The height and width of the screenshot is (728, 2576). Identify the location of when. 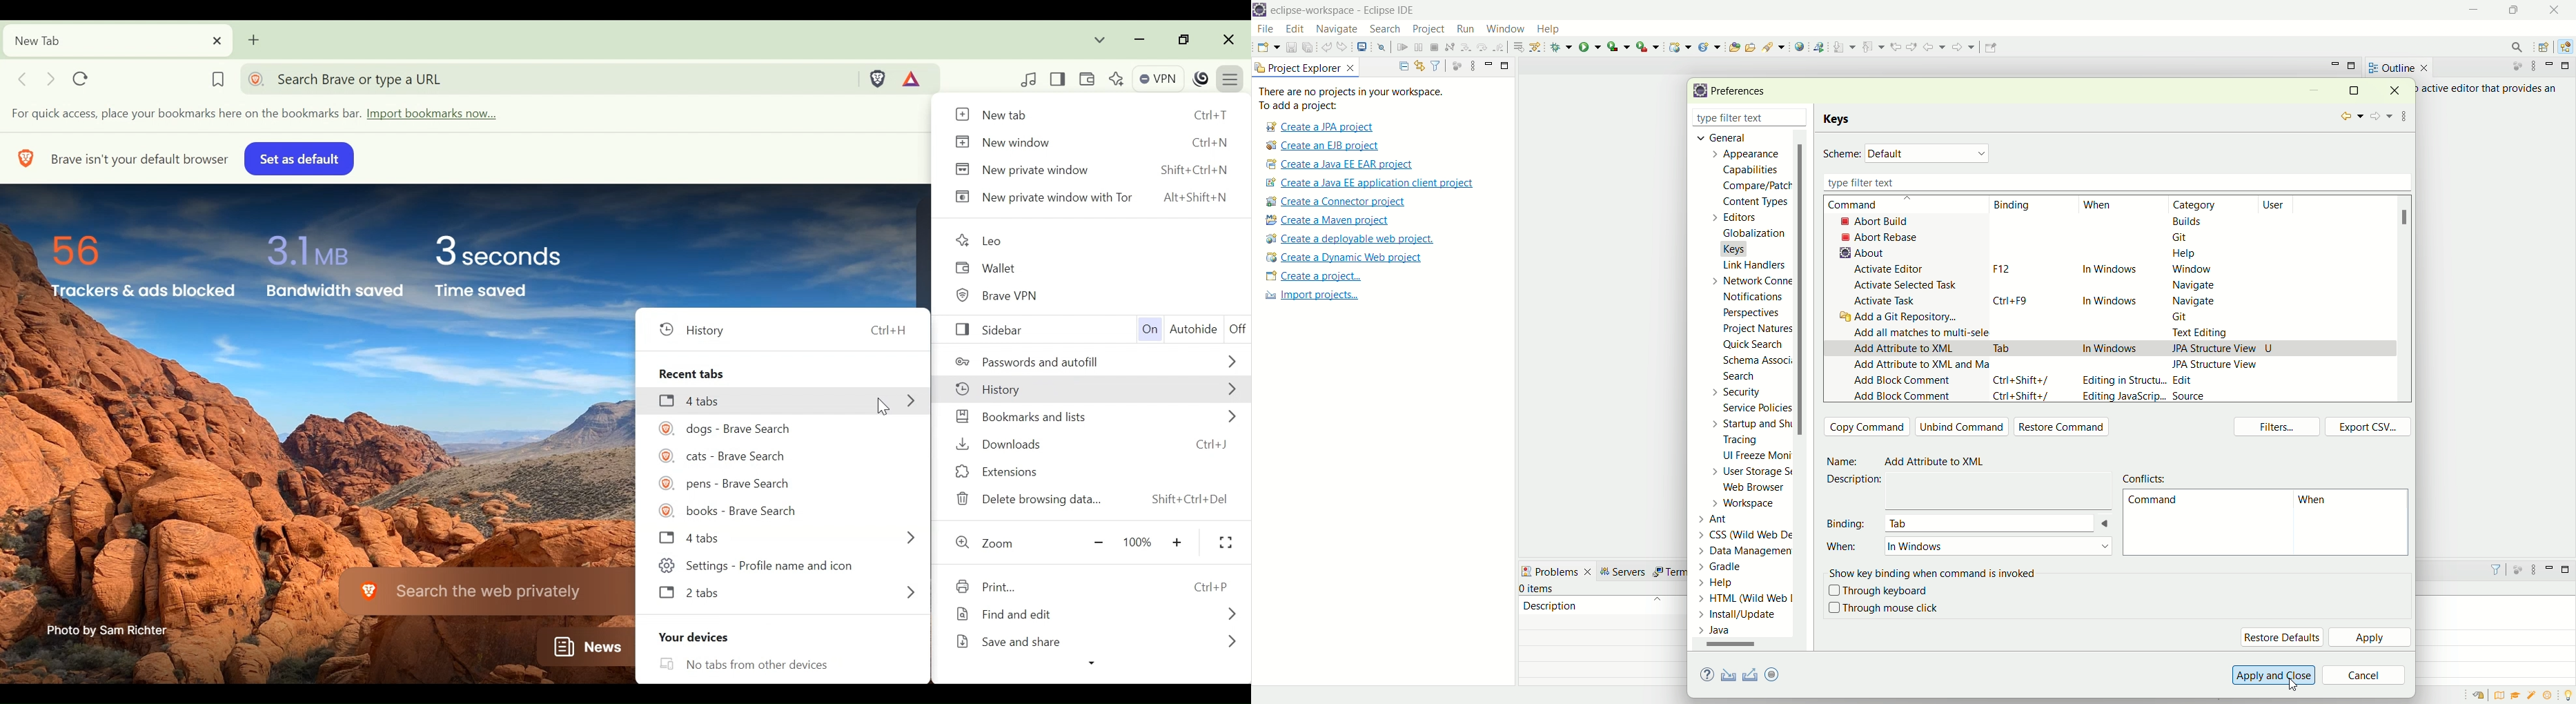
(2098, 206).